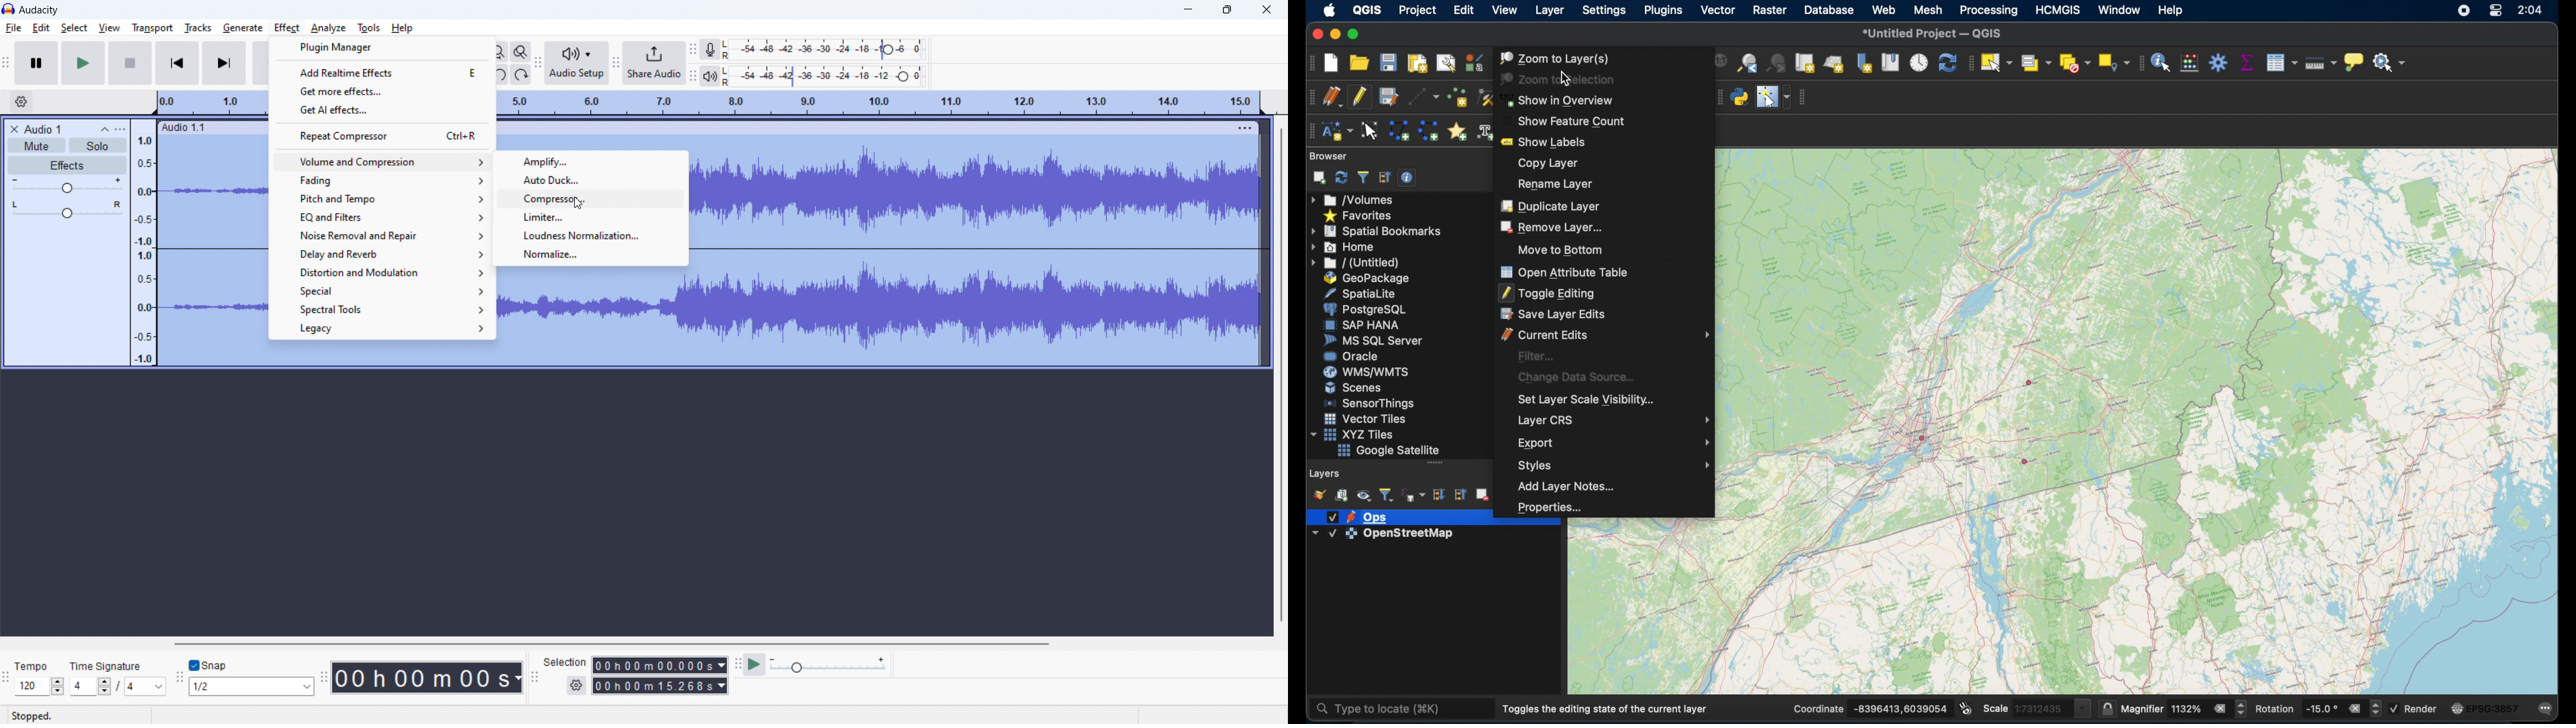 This screenshot has width=2576, height=728. Describe the element at coordinates (1955, 400) in the screenshot. I see `open street map` at that location.